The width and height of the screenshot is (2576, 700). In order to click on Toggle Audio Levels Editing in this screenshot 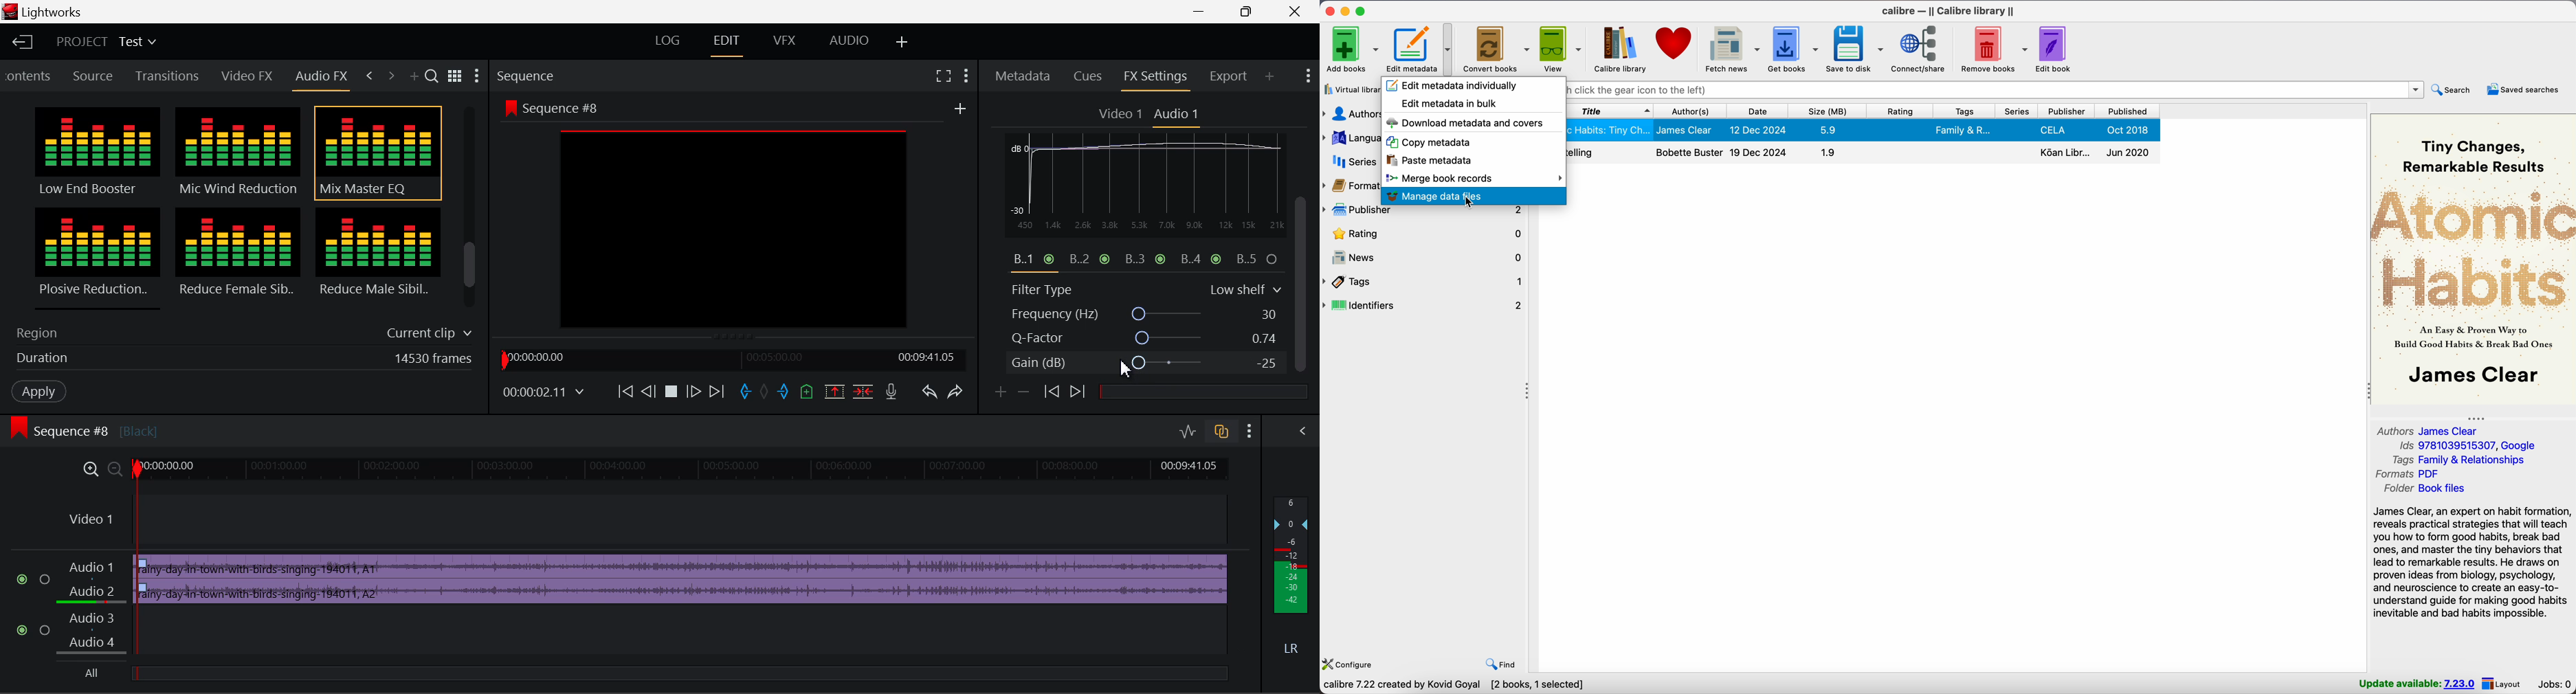, I will do `click(1189, 432)`.